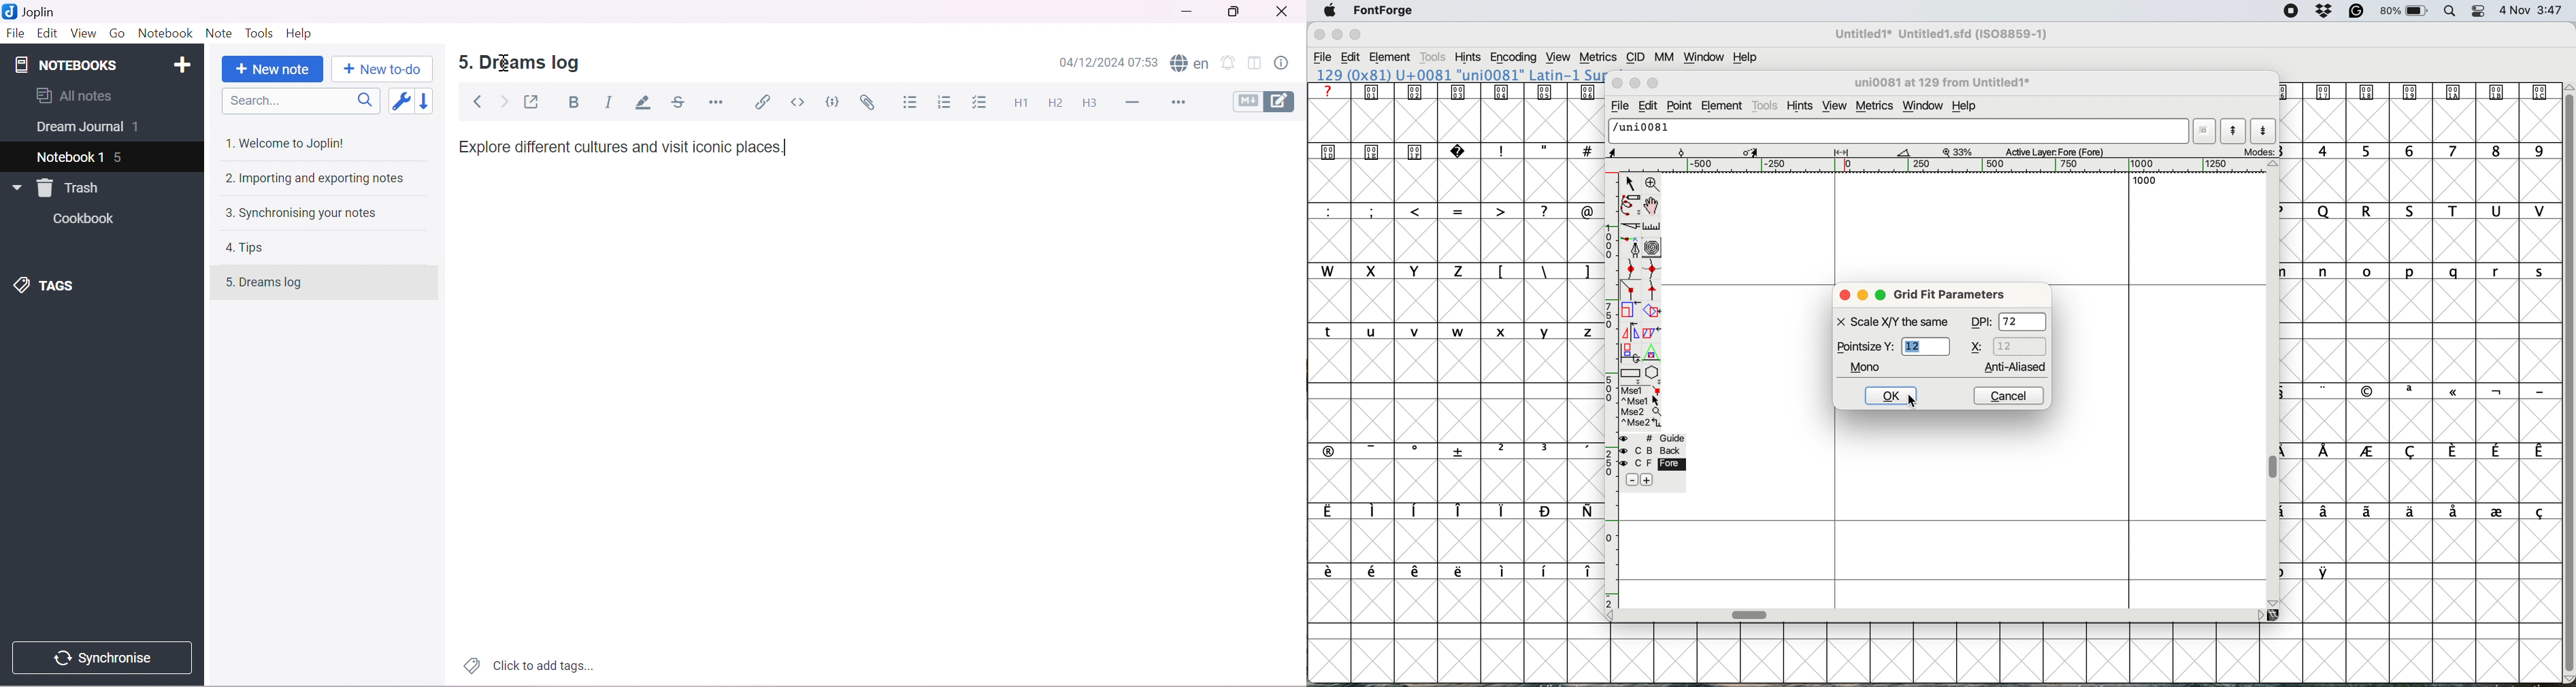  I want to click on minimise, so click(1861, 294).